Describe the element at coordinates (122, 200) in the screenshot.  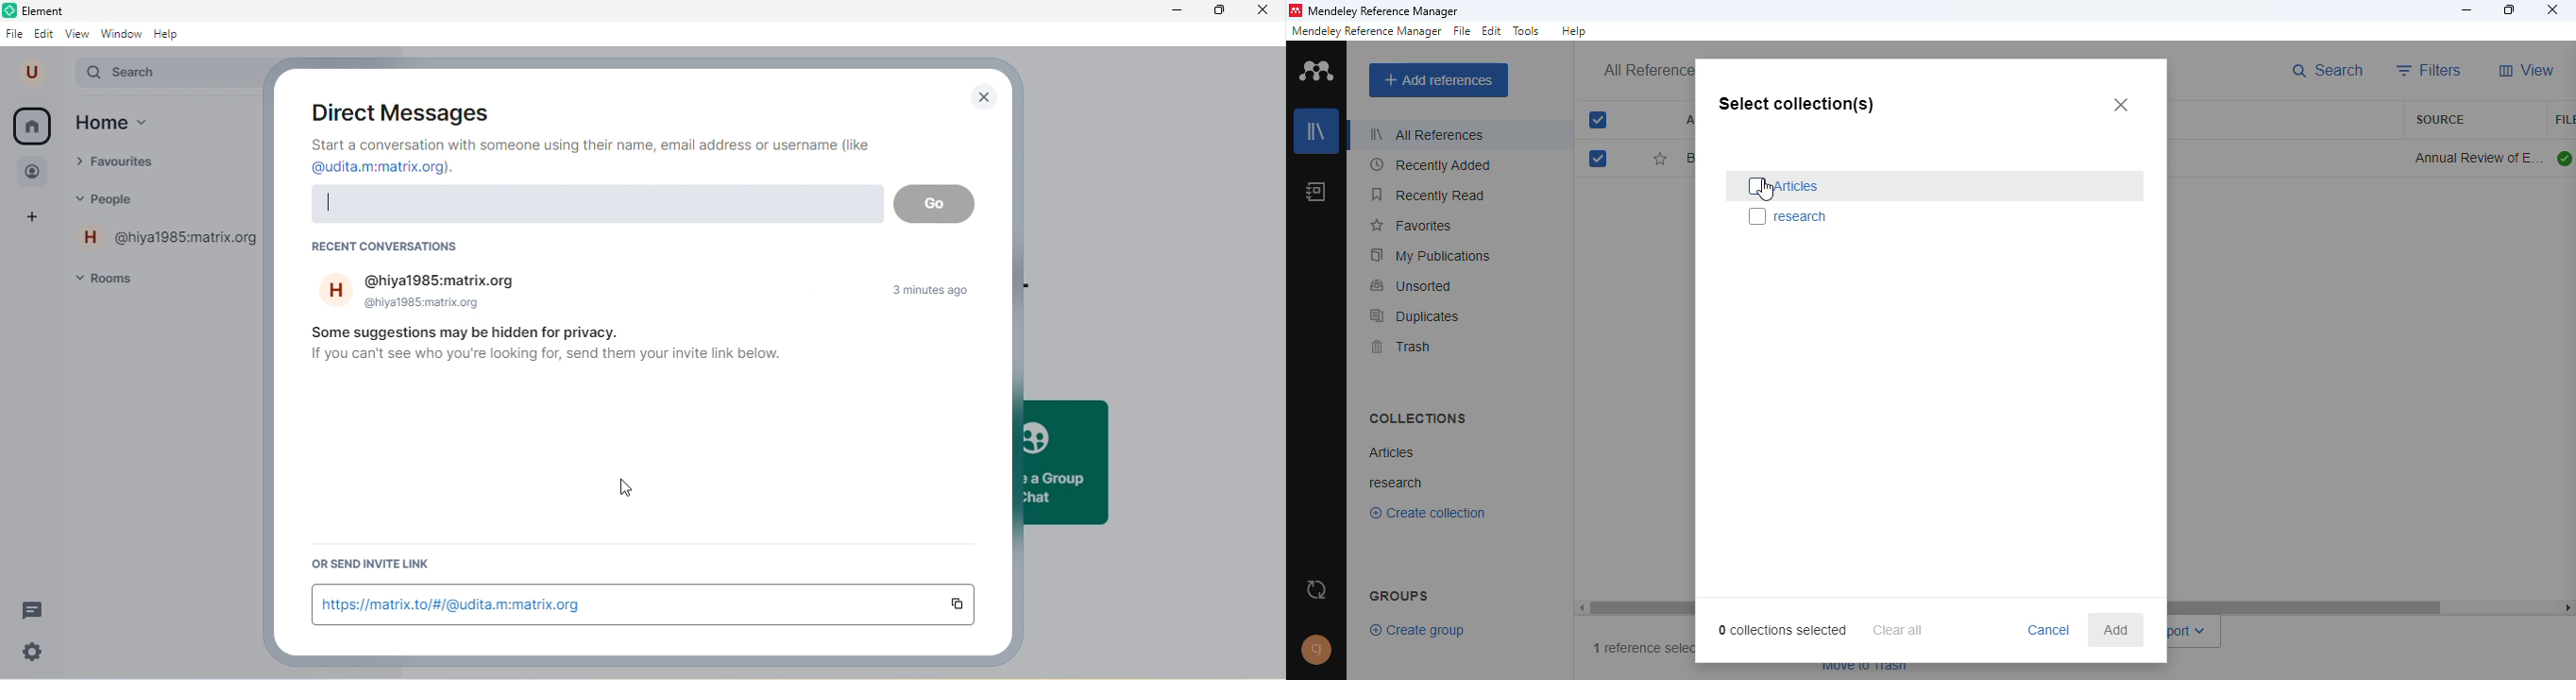
I see `people` at that location.